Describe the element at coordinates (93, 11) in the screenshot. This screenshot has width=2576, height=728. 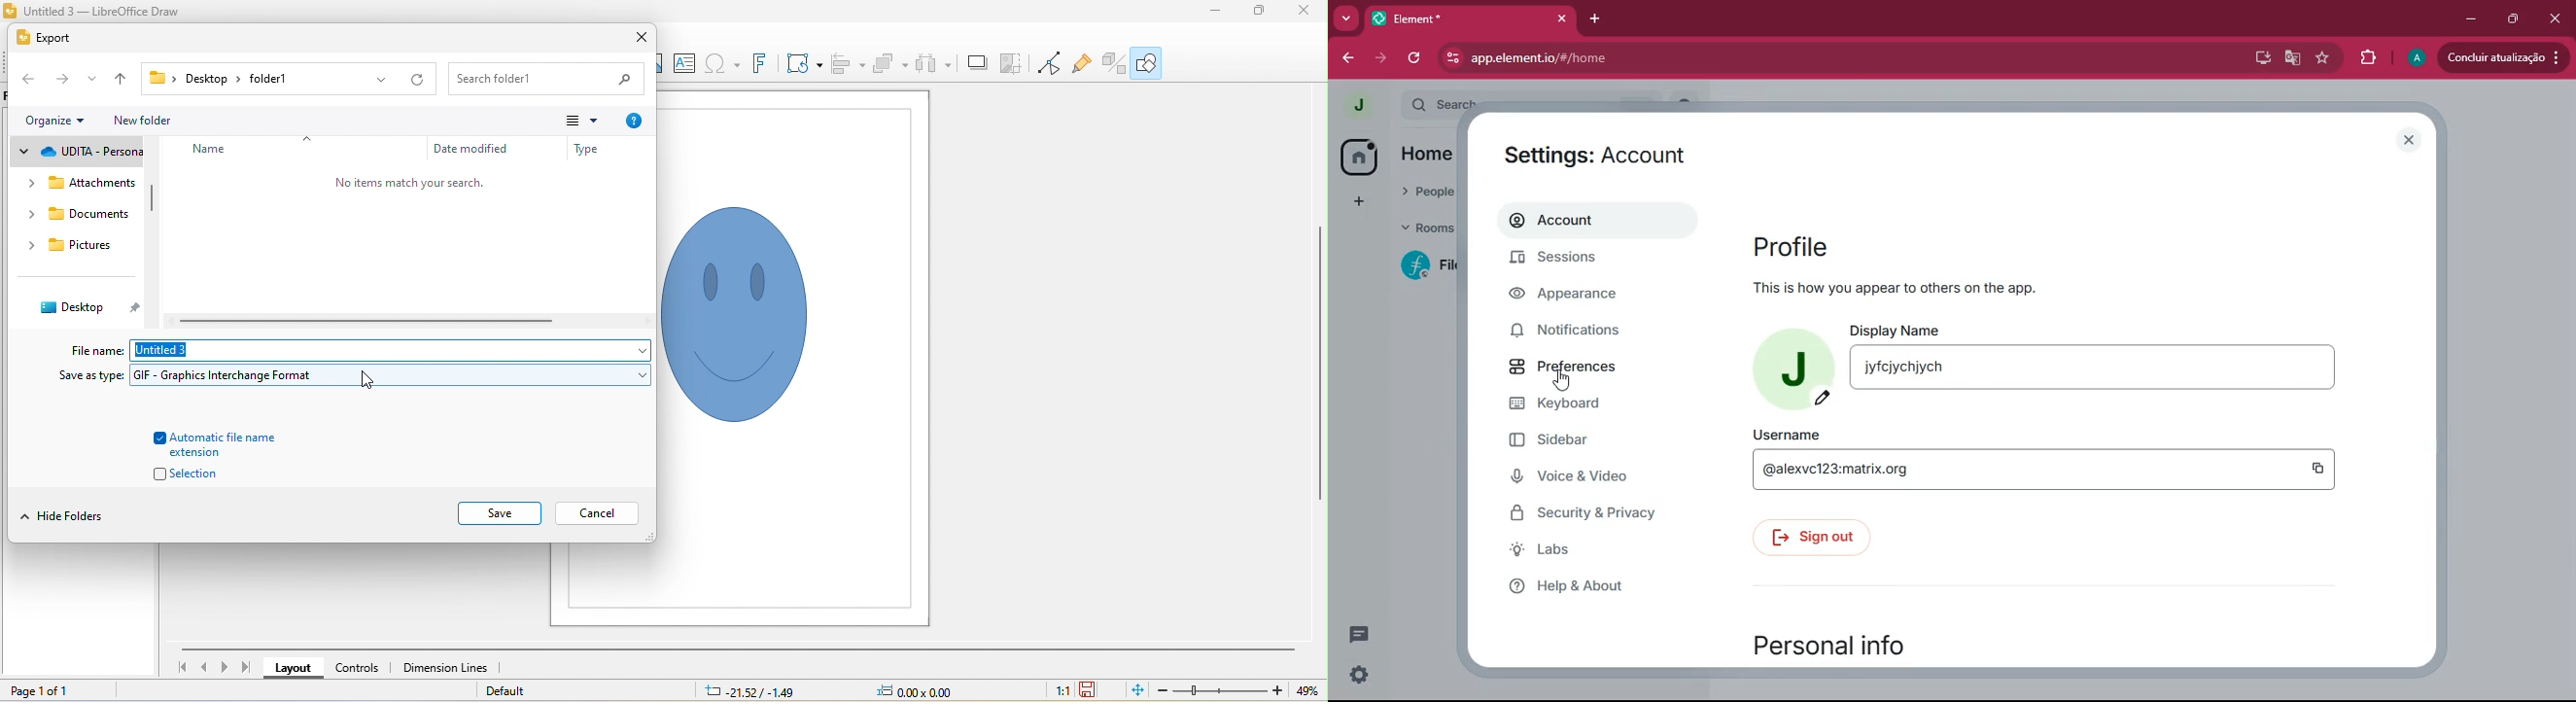
I see `title` at that location.